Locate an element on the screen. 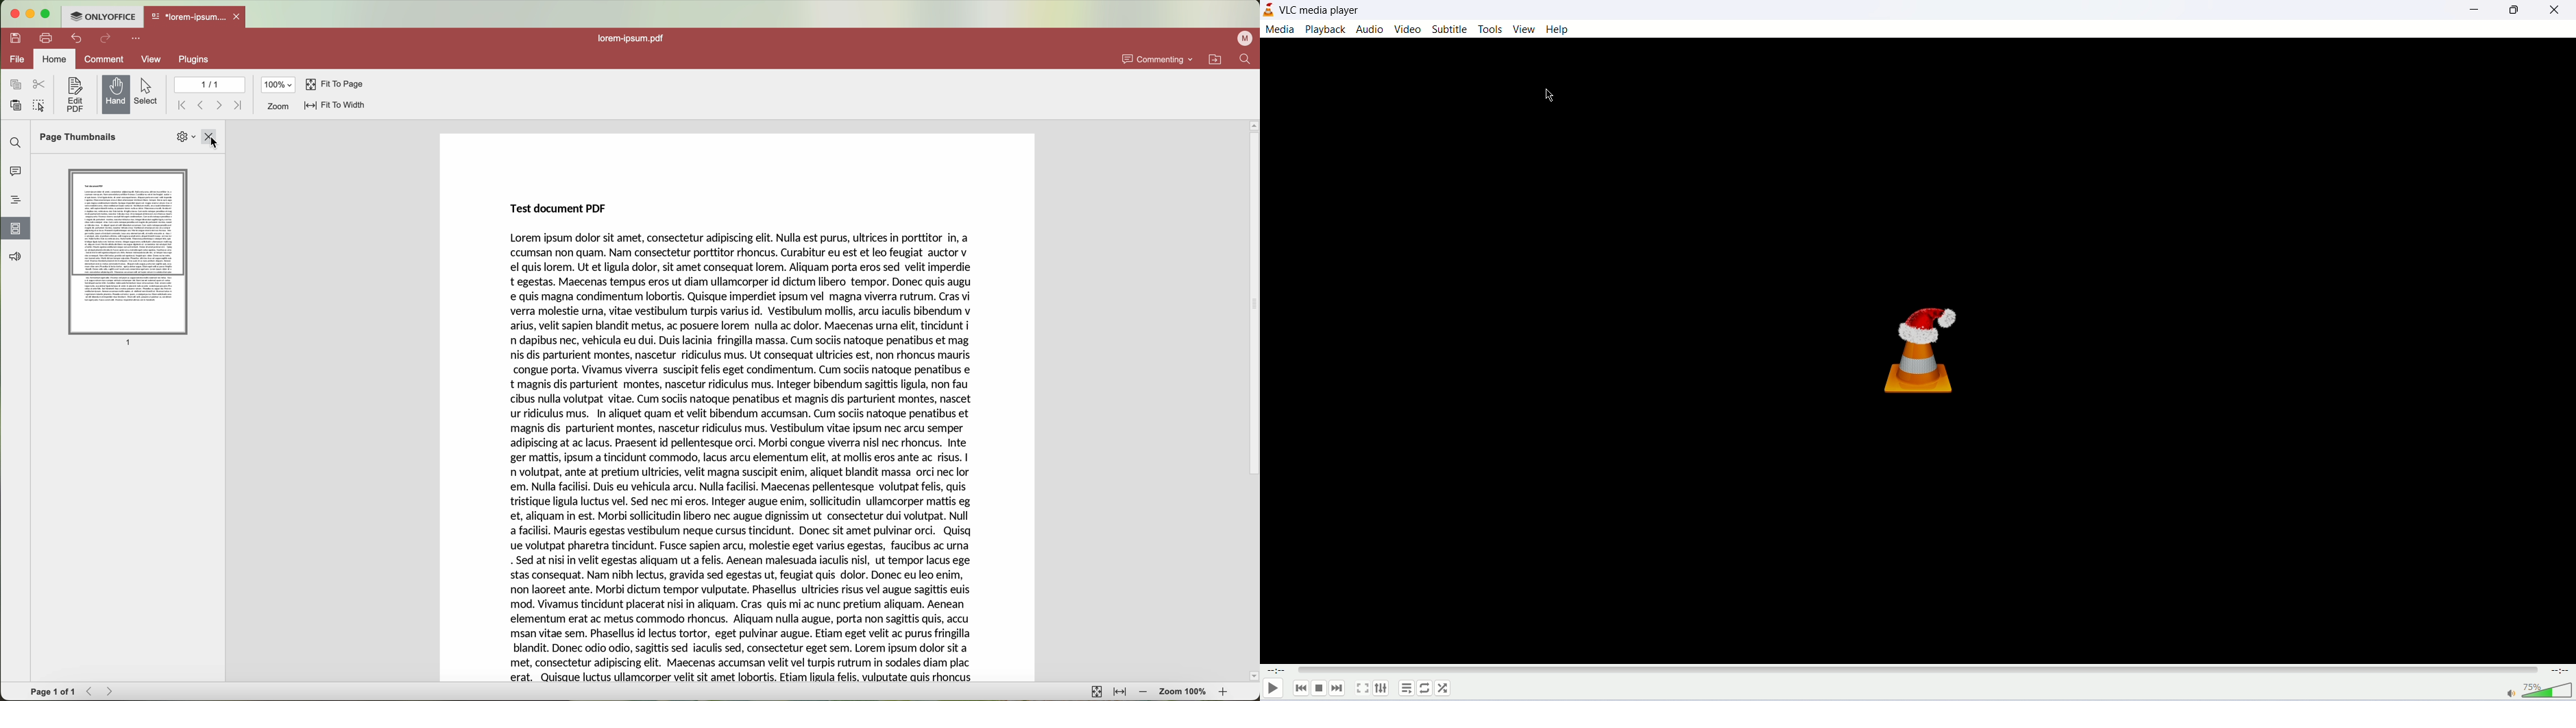 The image size is (2576, 728). navigate arrows is located at coordinates (211, 105).